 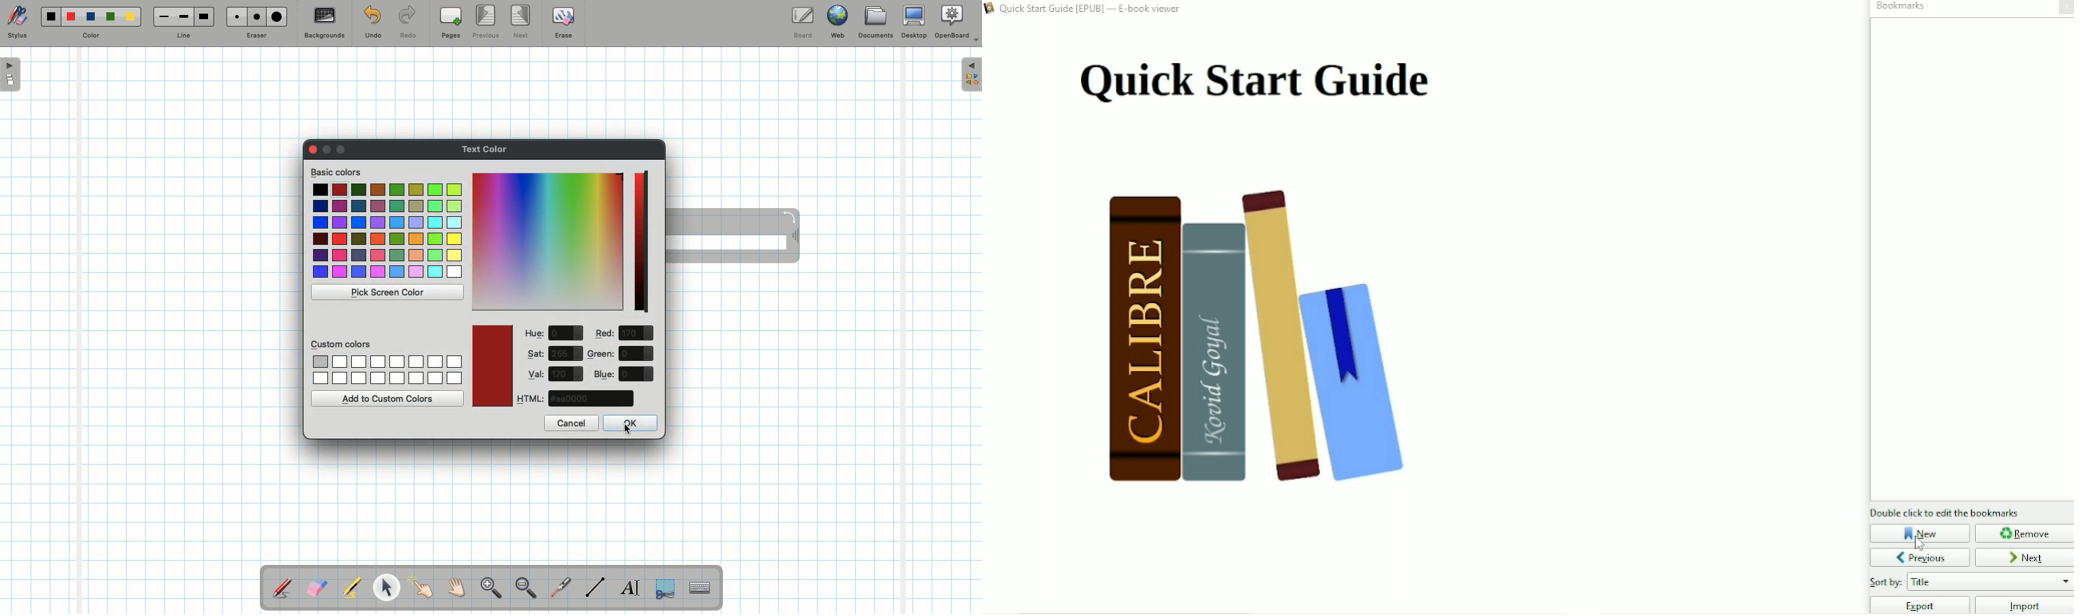 What do you see at coordinates (637, 334) in the screenshot?
I see `value` at bounding box center [637, 334].